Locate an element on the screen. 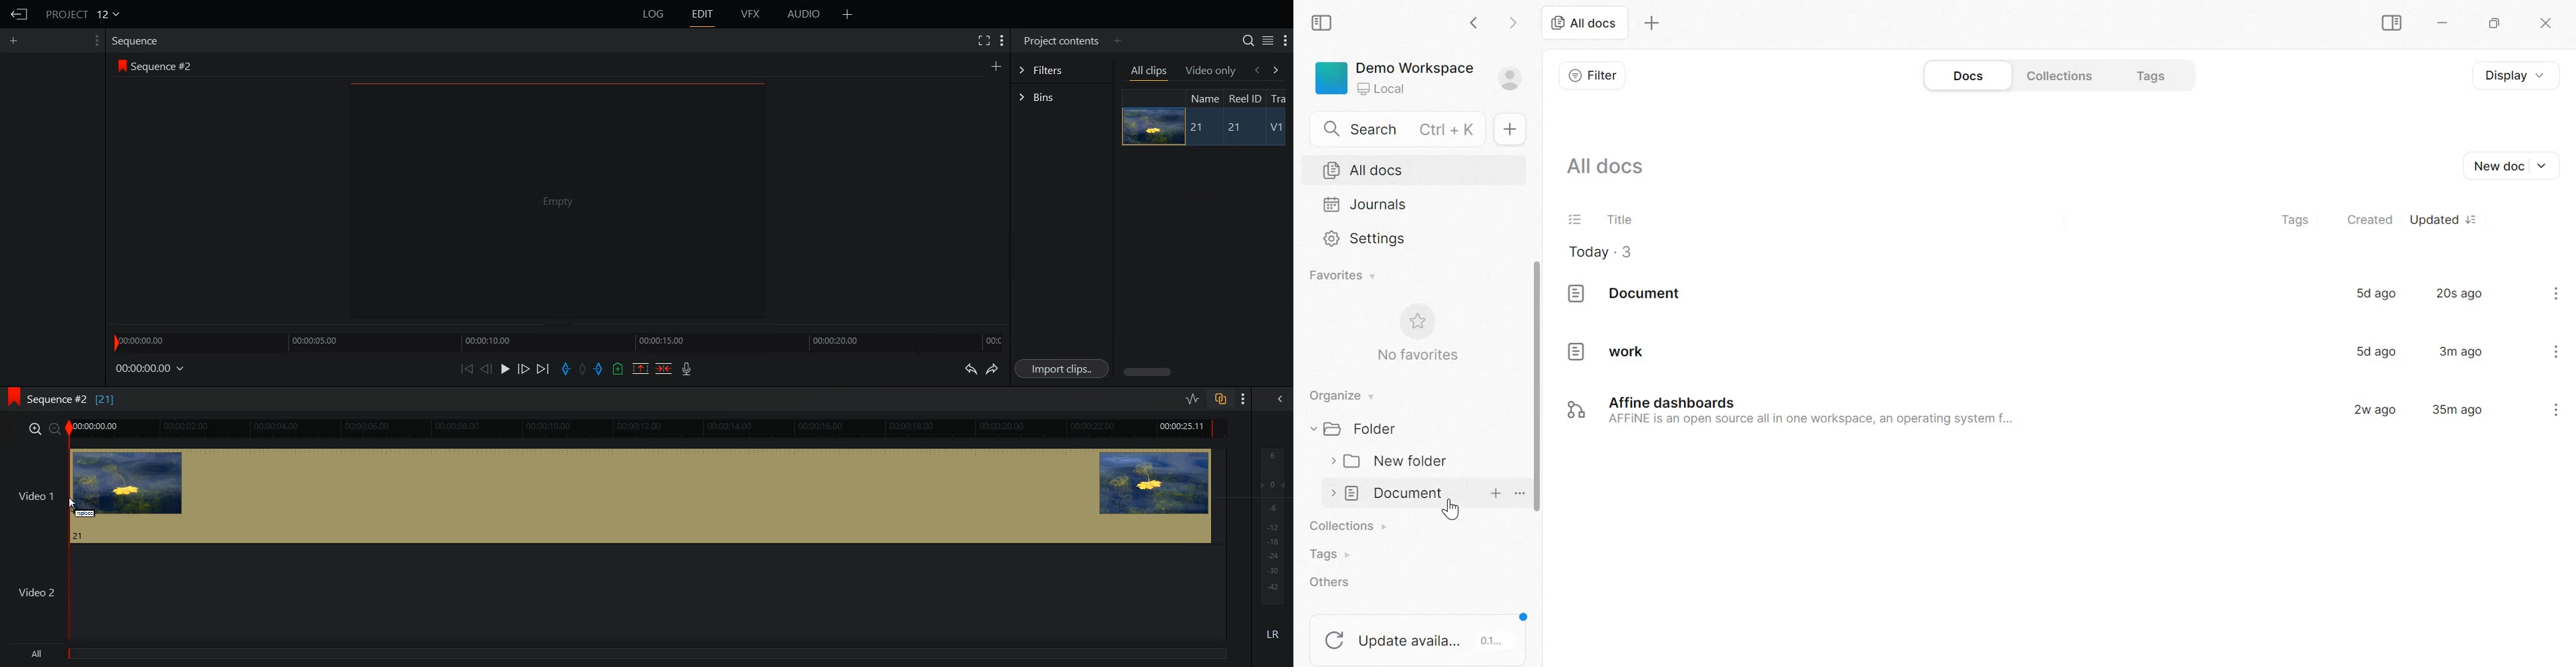 The image size is (2576, 672). Toggle auto track sync is located at coordinates (1220, 398).